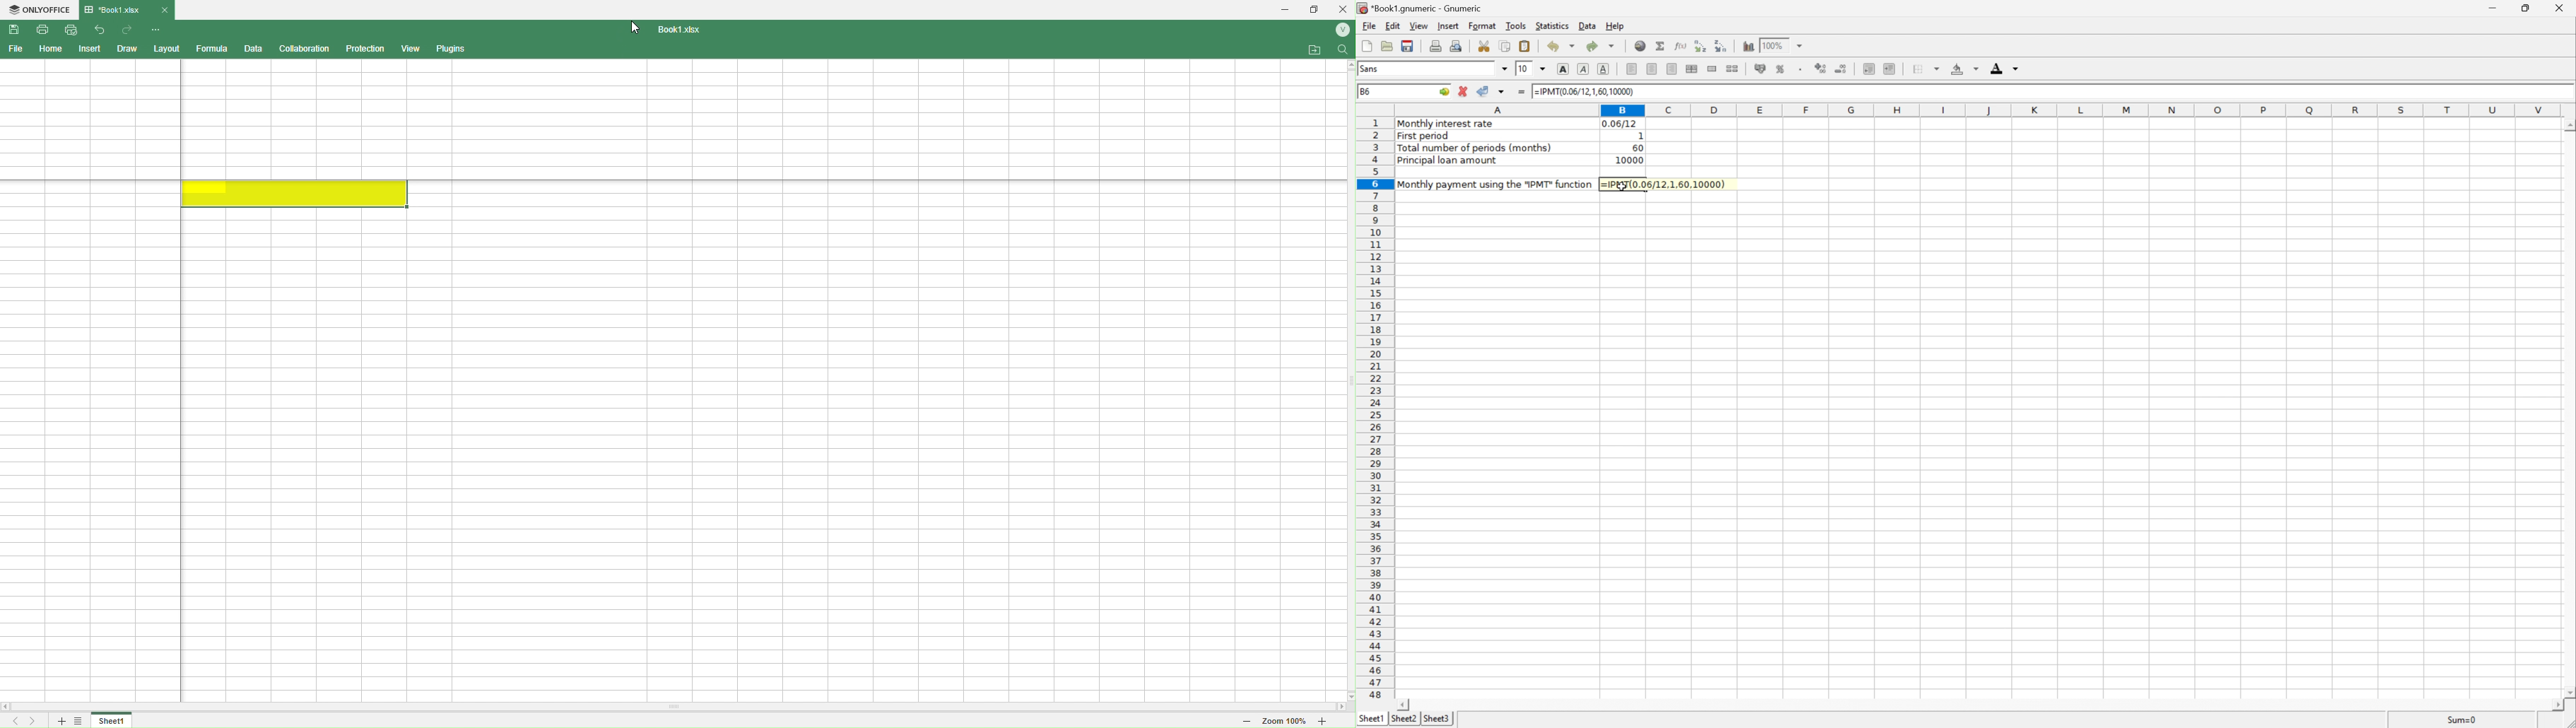 Image resolution: width=2576 pixels, height=728 pixels. What do you see at coordinates (2556, 706) in the screenshot?
I see `Scroll Right` at bounding box center [2556, 706].